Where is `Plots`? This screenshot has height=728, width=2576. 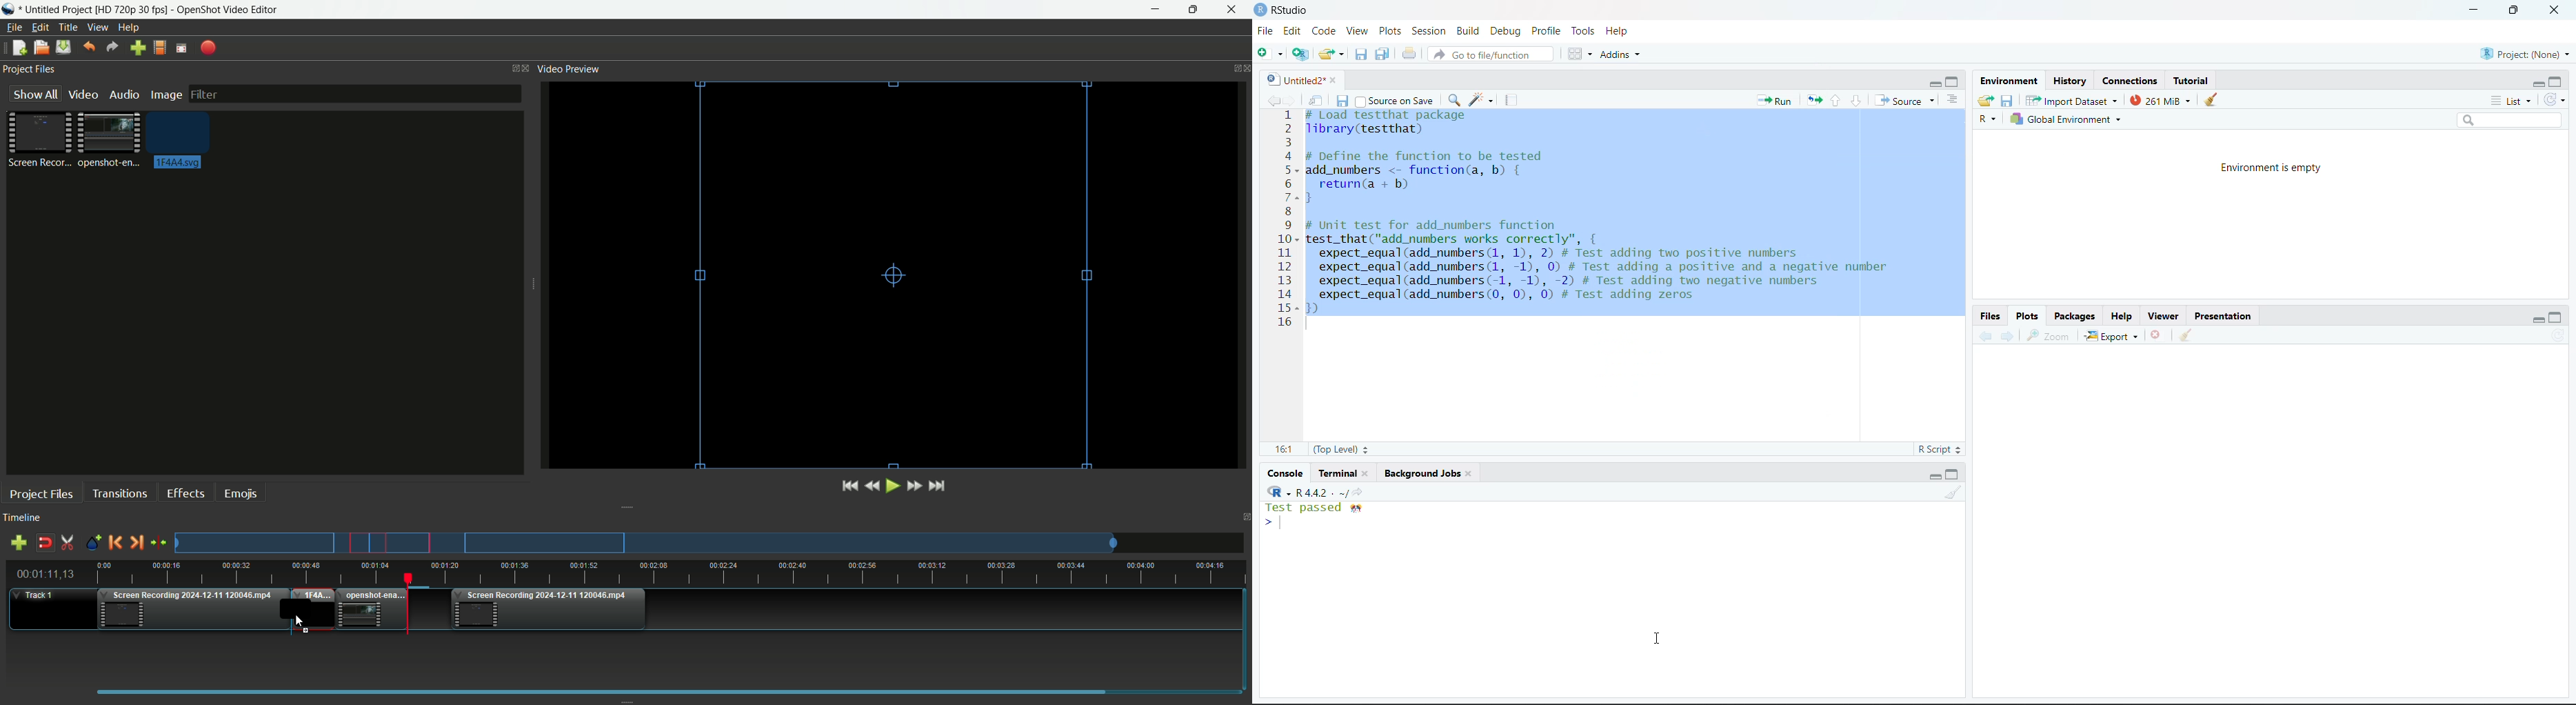
Plots is located at coordinates (1390, 30).